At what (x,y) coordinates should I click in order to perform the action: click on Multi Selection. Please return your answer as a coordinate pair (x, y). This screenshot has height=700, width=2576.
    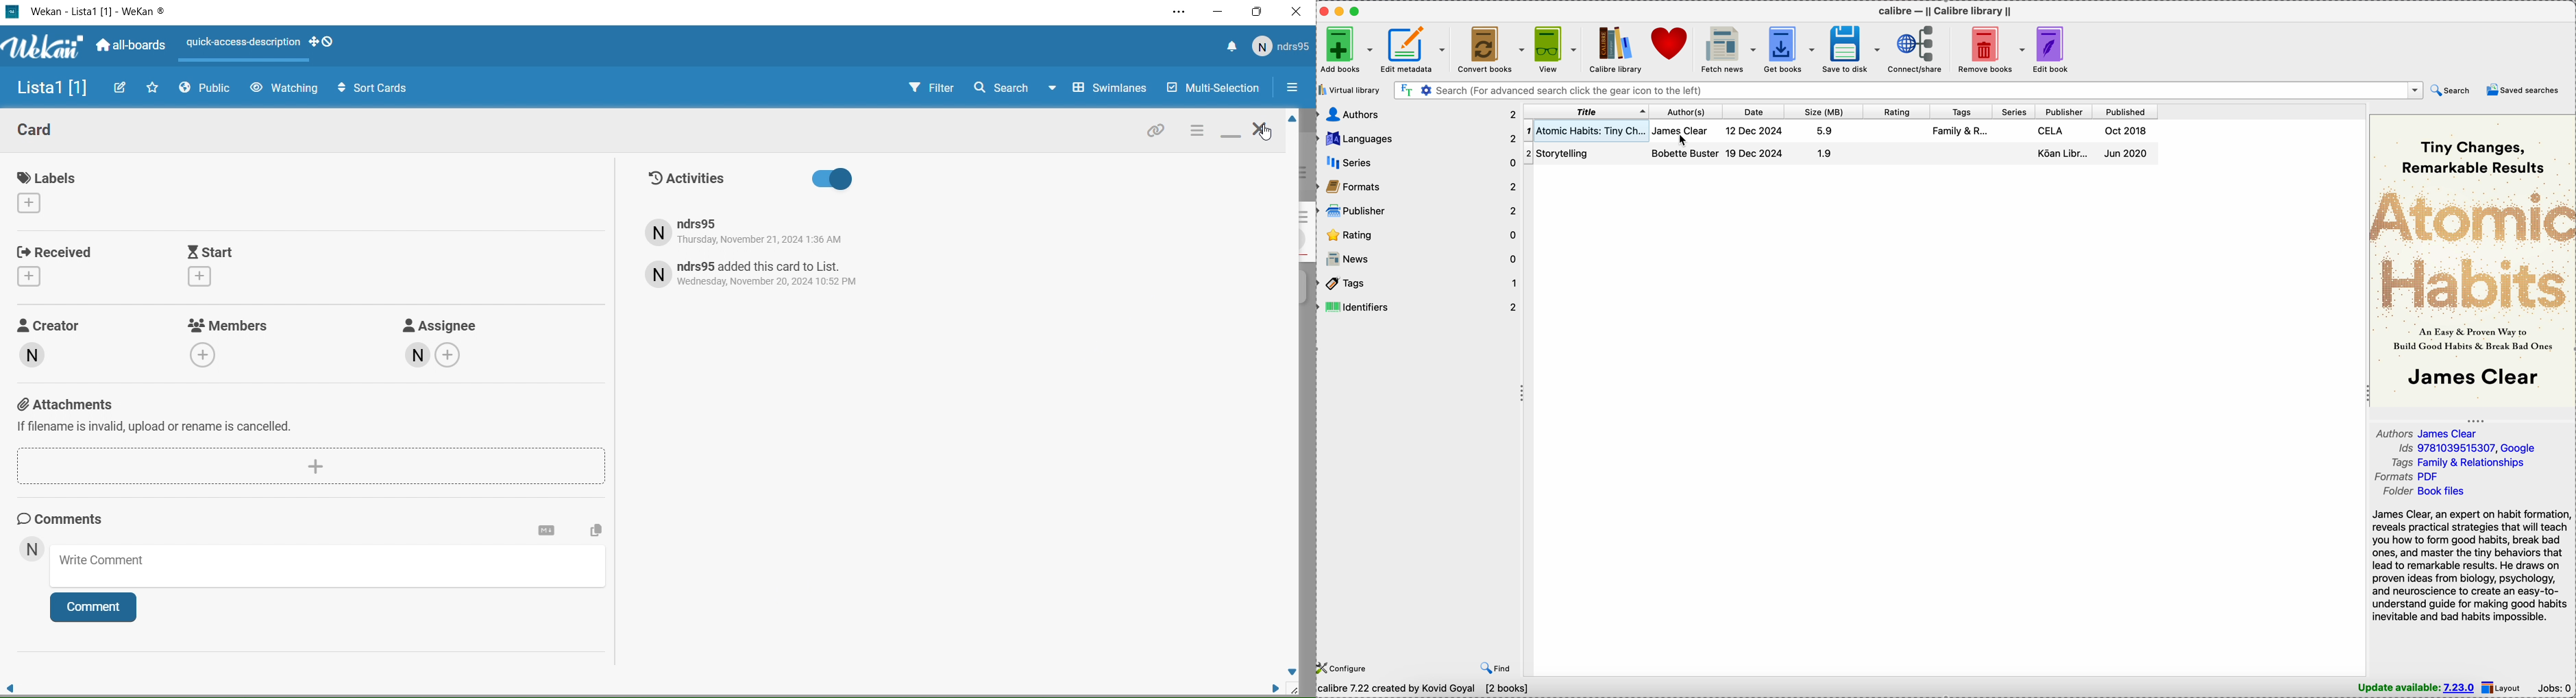
    Looking at the image, I should click on (1212, 89).